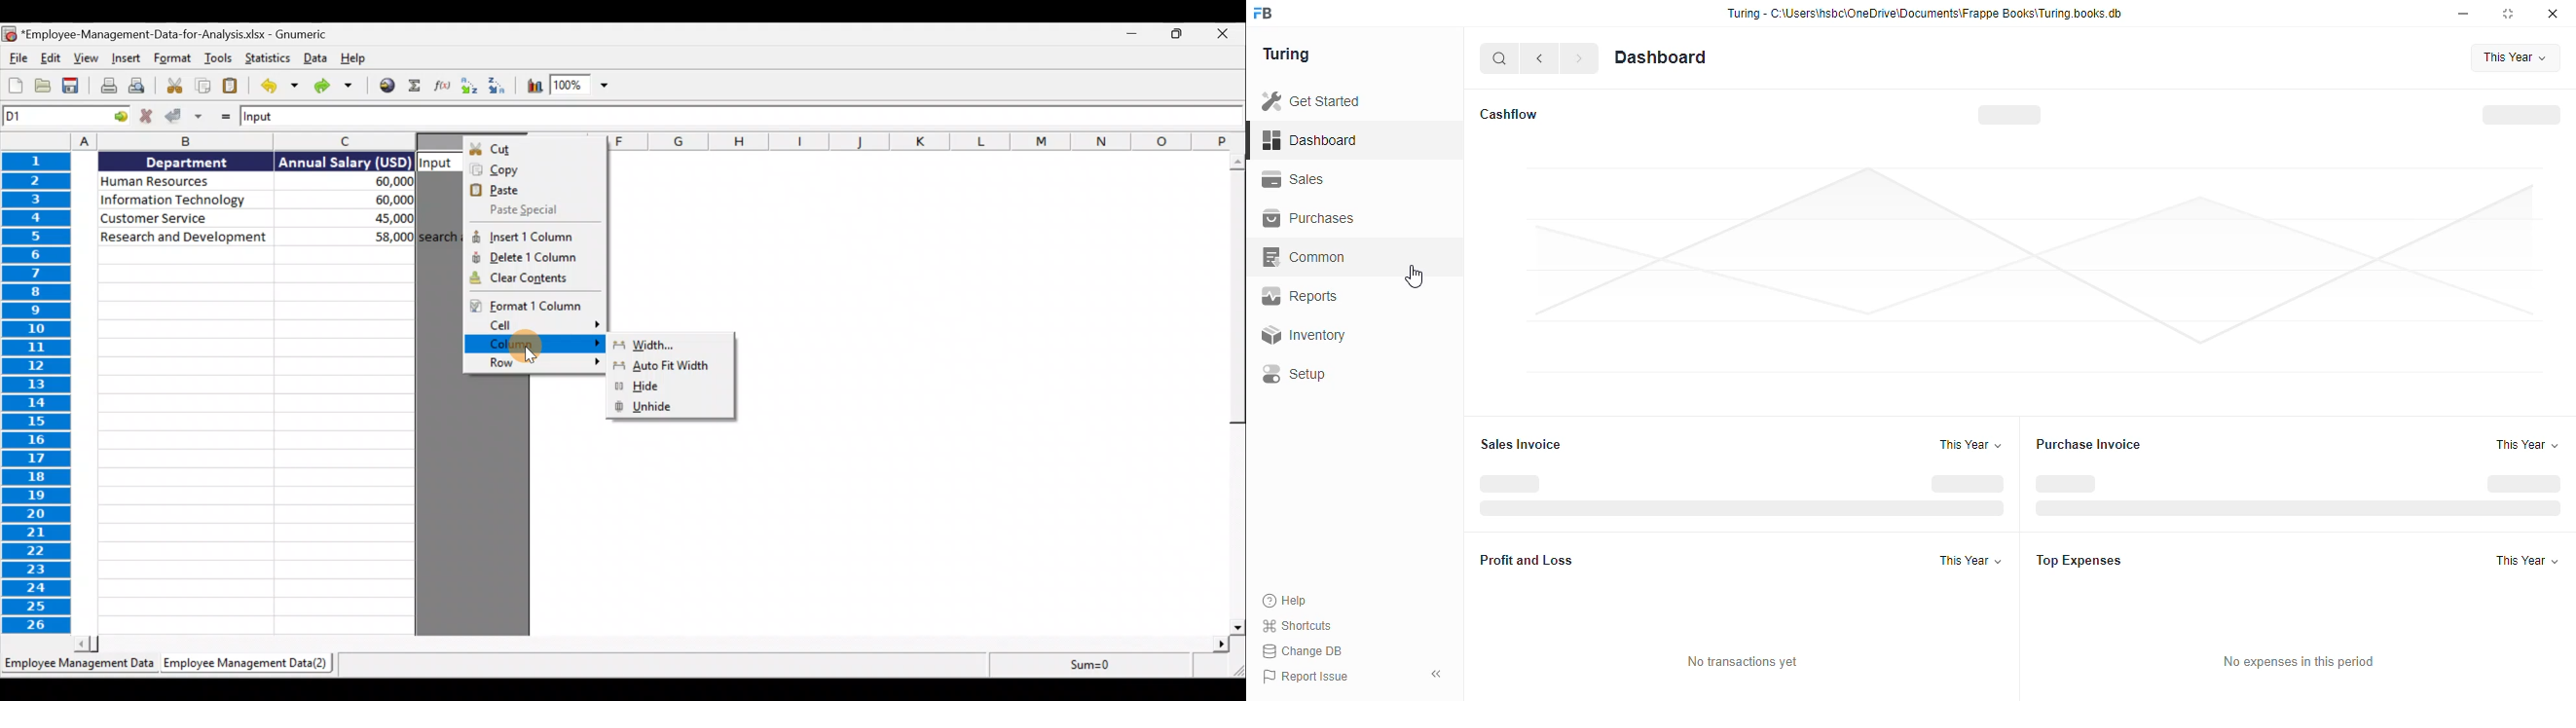 Image resolution: width=2576 pixels, height=728 pixels. What do you see at coordinates (1303, 651) in the screenshot?
I see `change DB` at bounding box center [1303, 651].